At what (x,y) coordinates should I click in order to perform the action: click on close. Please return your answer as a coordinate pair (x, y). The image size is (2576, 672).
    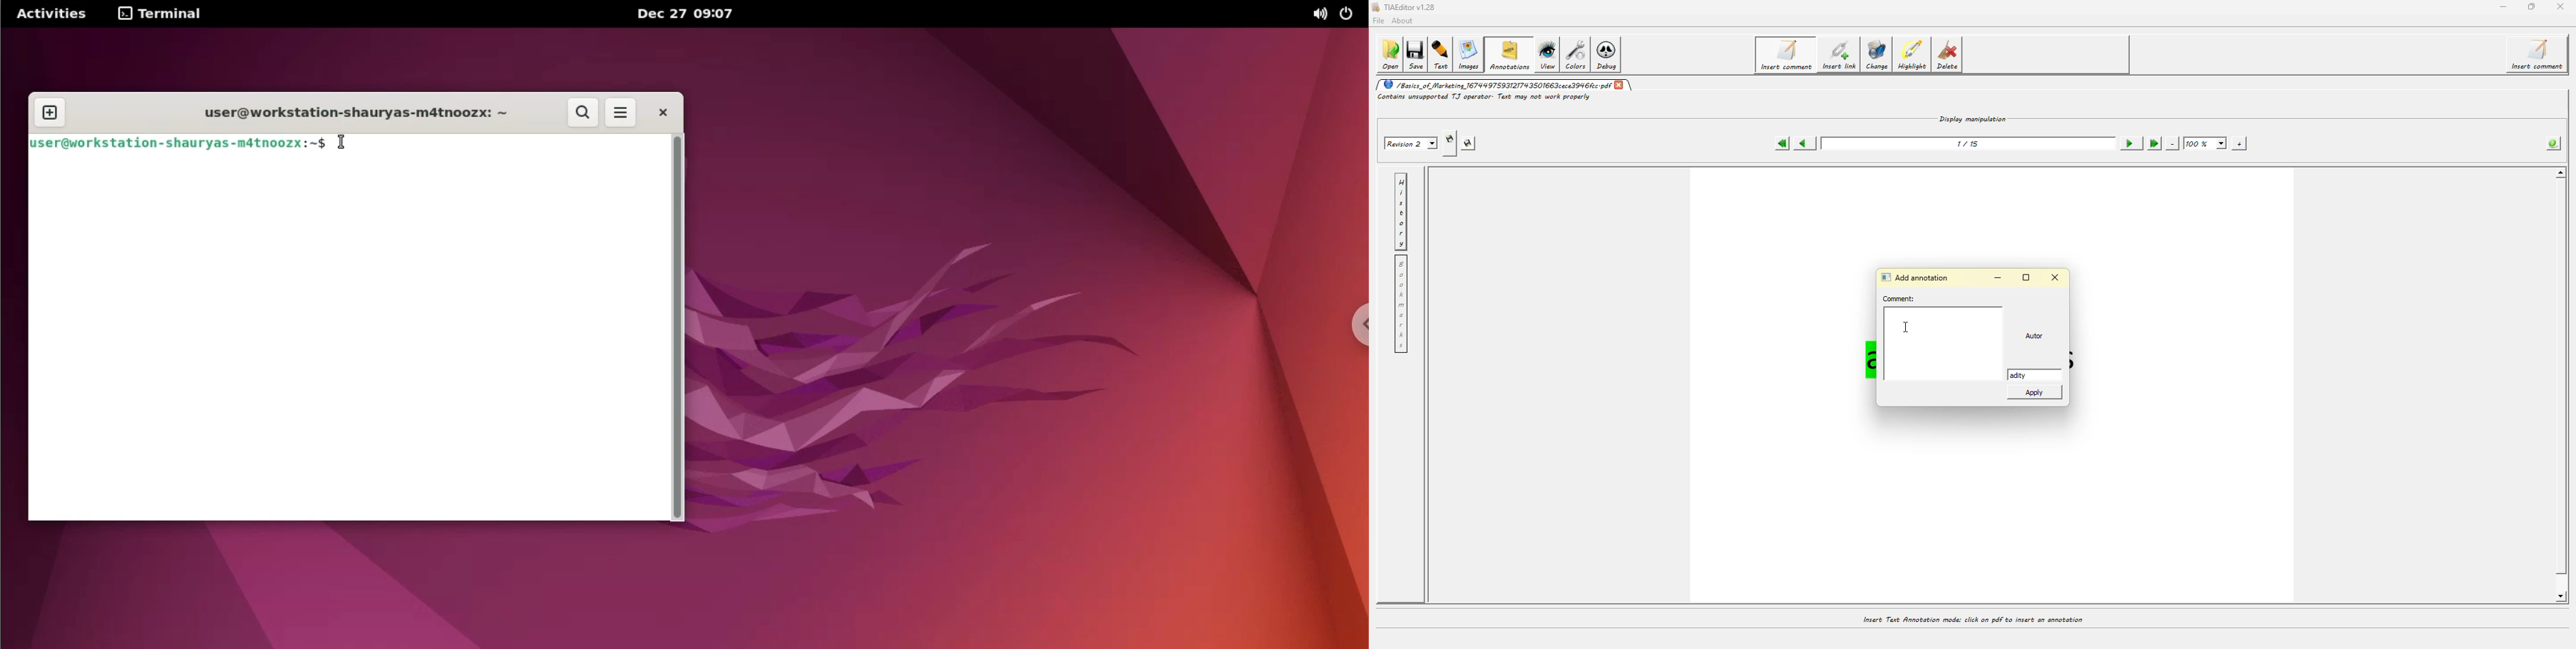
    Looking at the image, I should click on (661, 113).